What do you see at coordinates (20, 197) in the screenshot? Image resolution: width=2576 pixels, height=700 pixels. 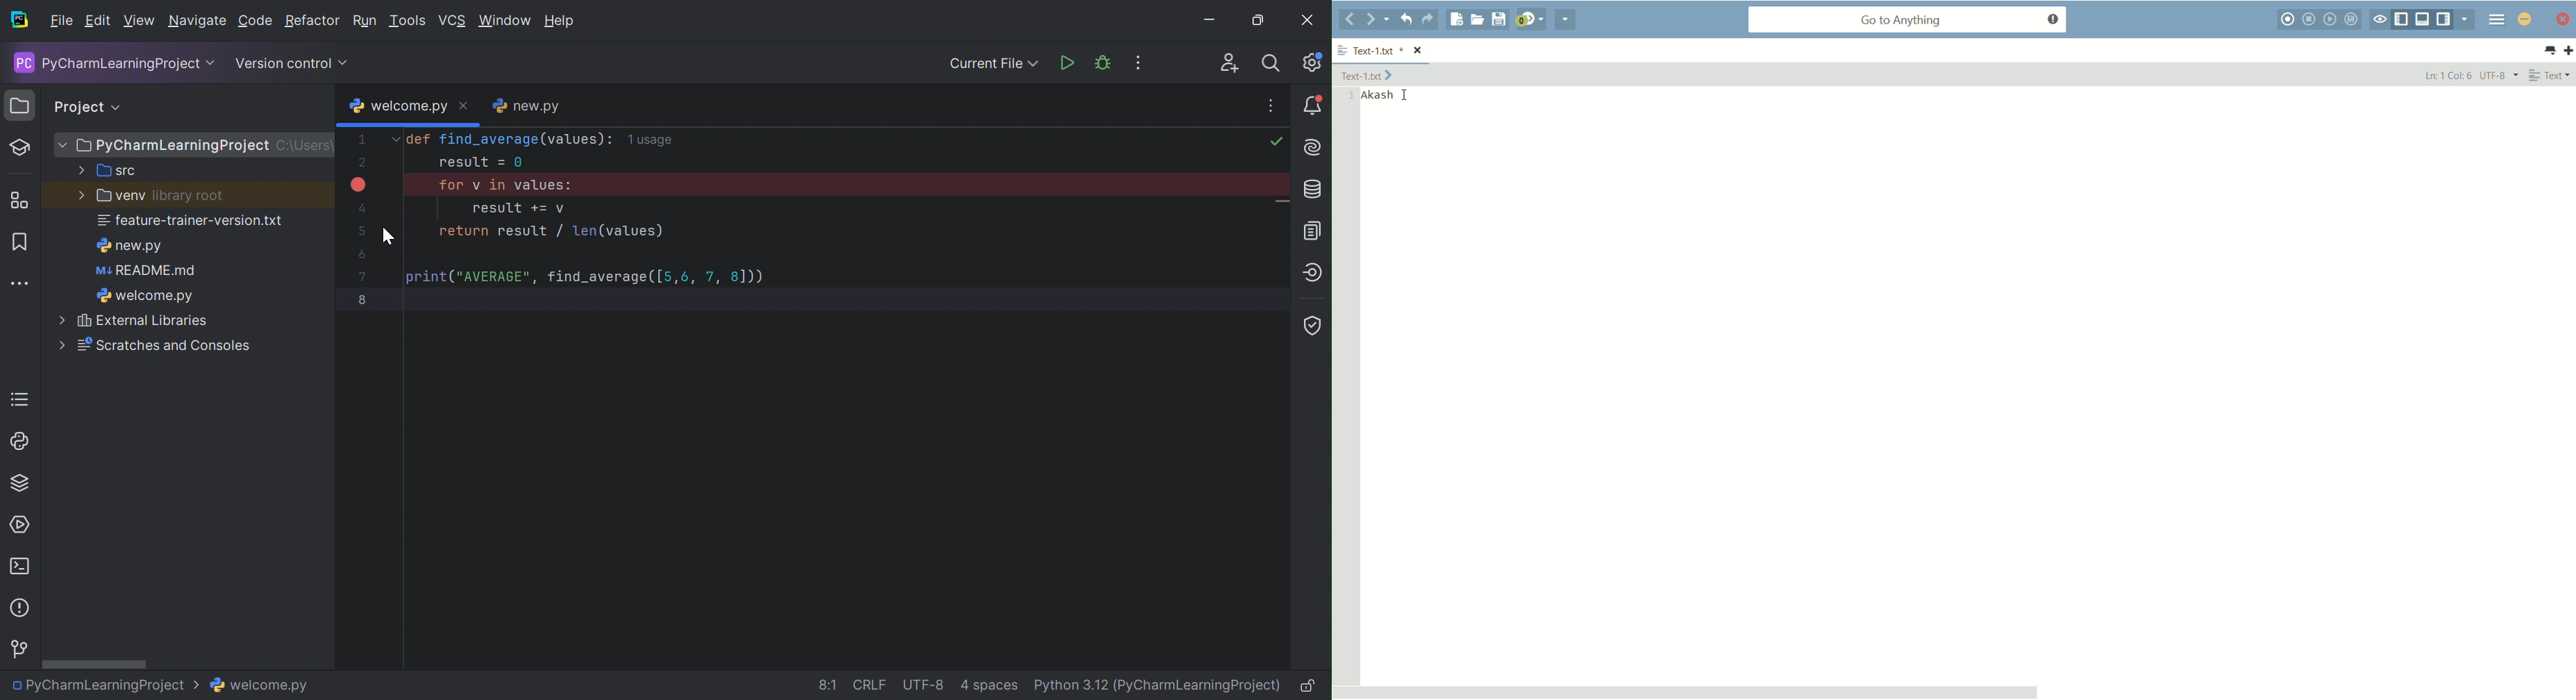 I see `Structure` at bounding box center [20, 197].